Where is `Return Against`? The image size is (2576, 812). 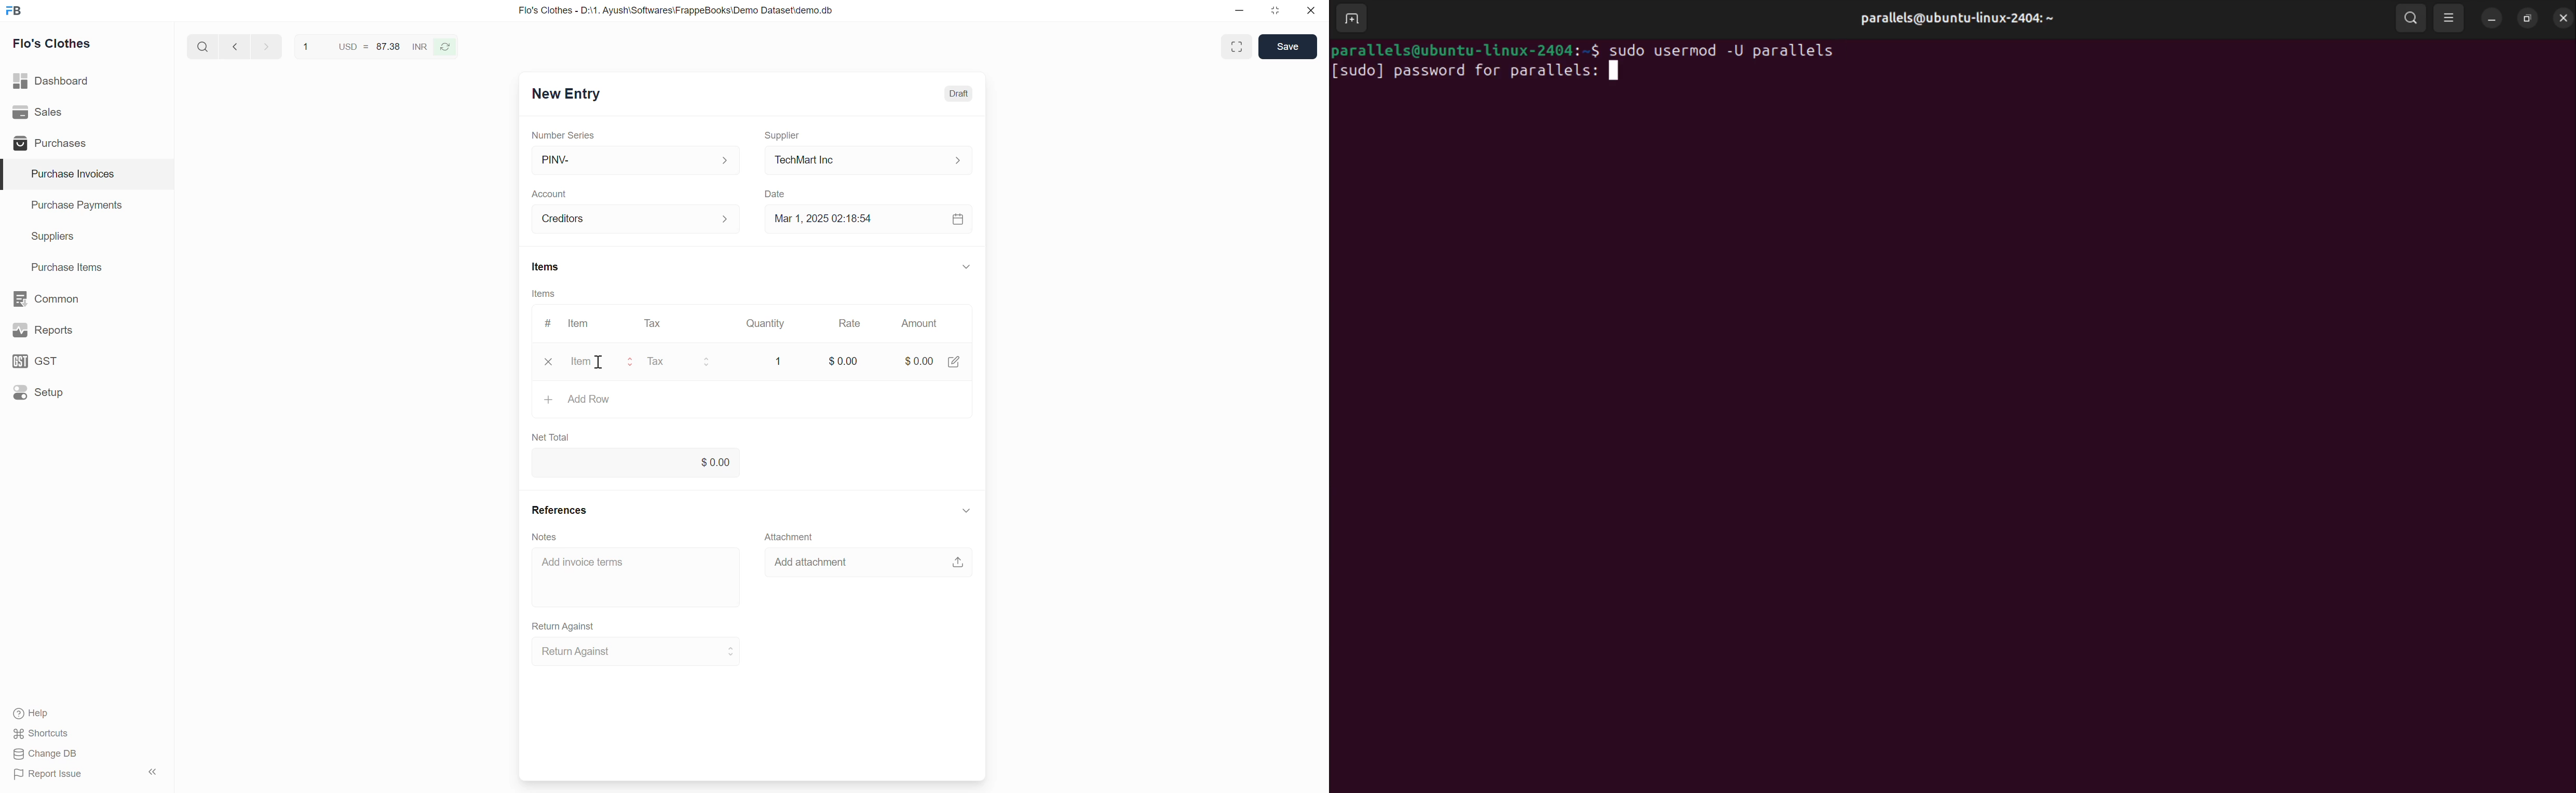
Return Against is located at coordinates (637, 651).